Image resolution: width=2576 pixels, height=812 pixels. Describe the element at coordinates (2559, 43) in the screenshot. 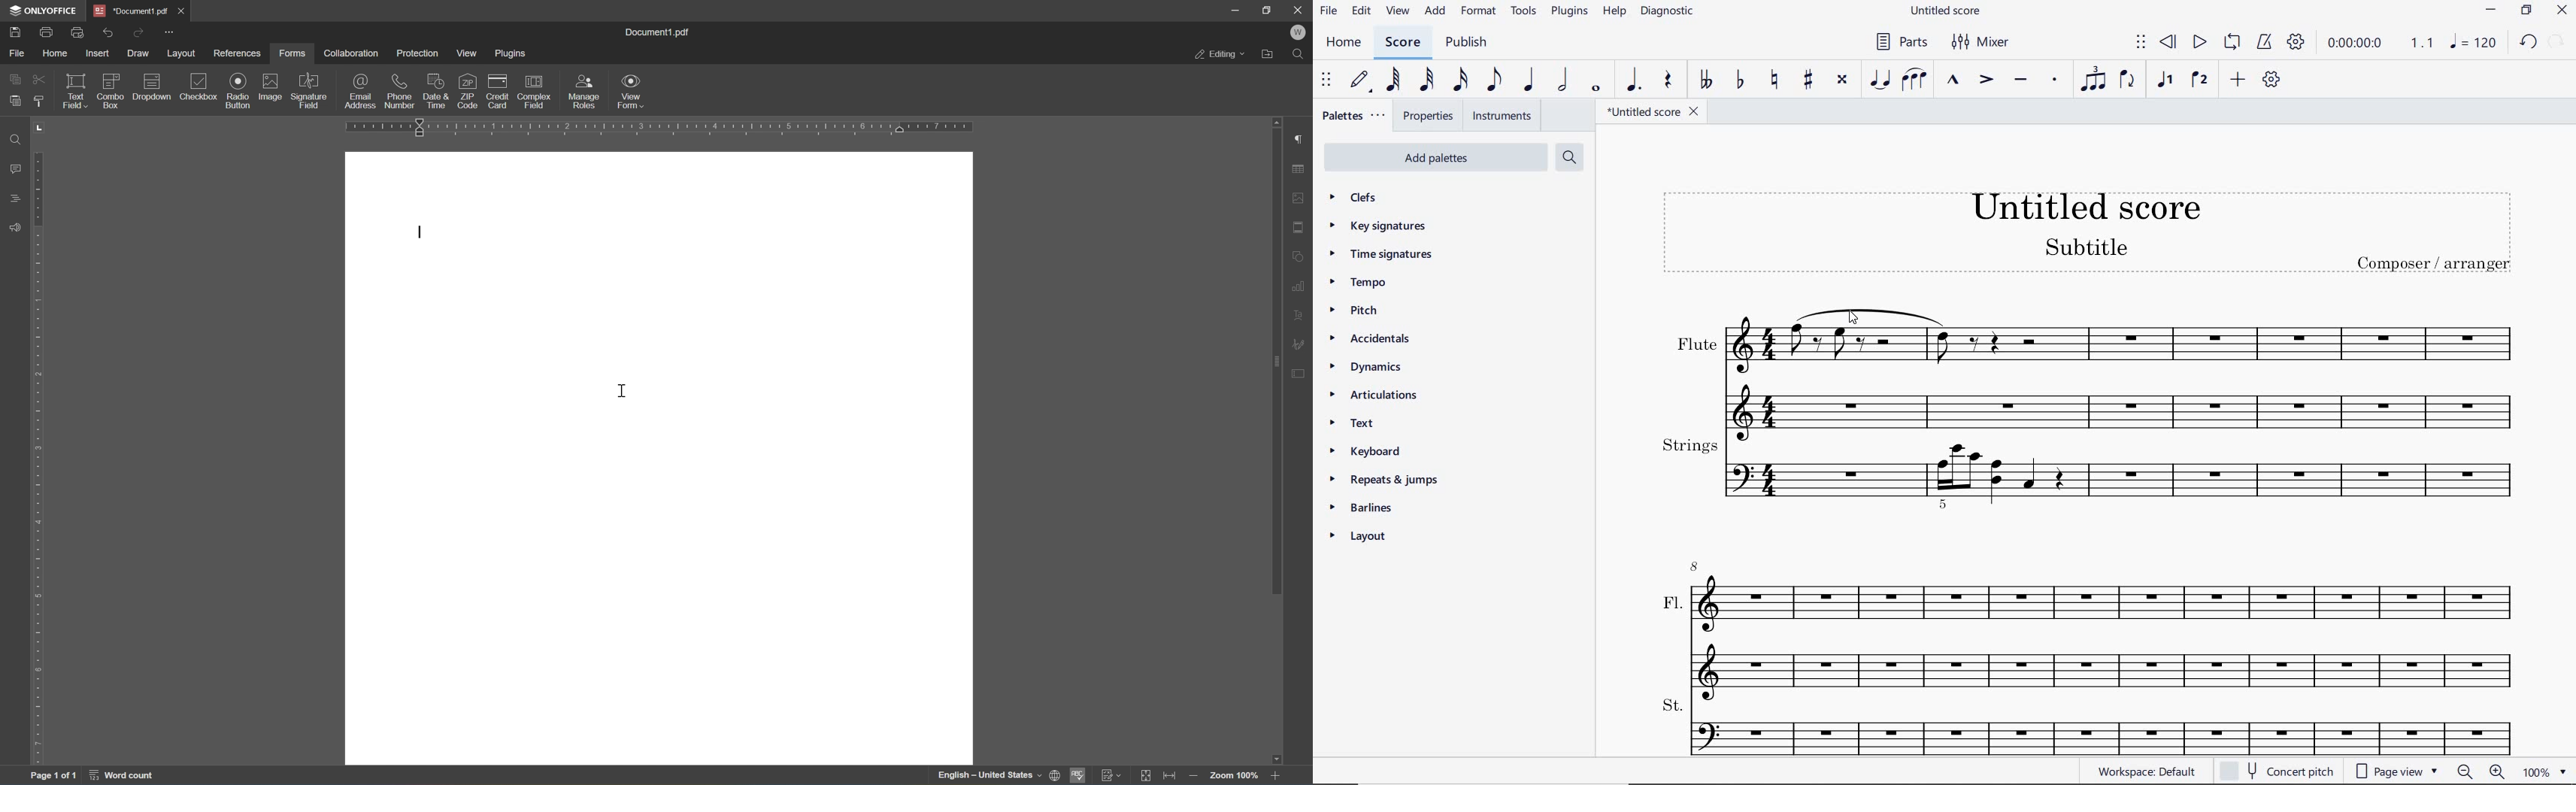

I see `redo` at that location.